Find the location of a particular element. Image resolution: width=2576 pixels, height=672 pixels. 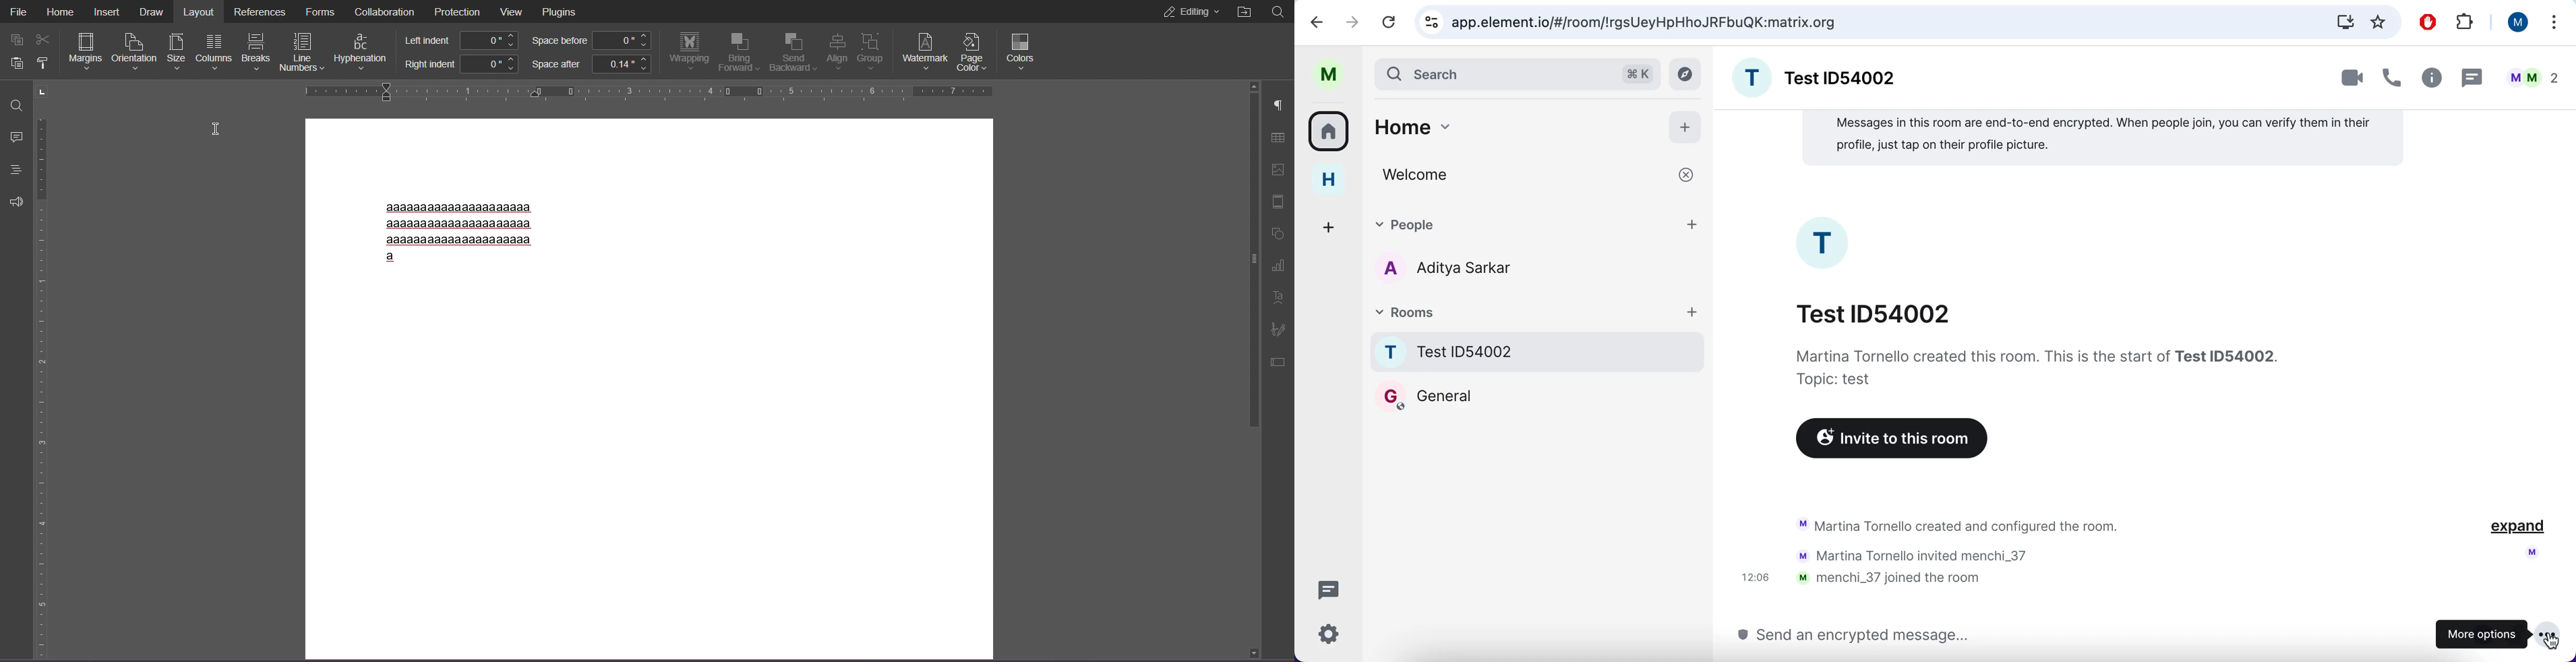

rooms is located at coordinates (1540, 311).